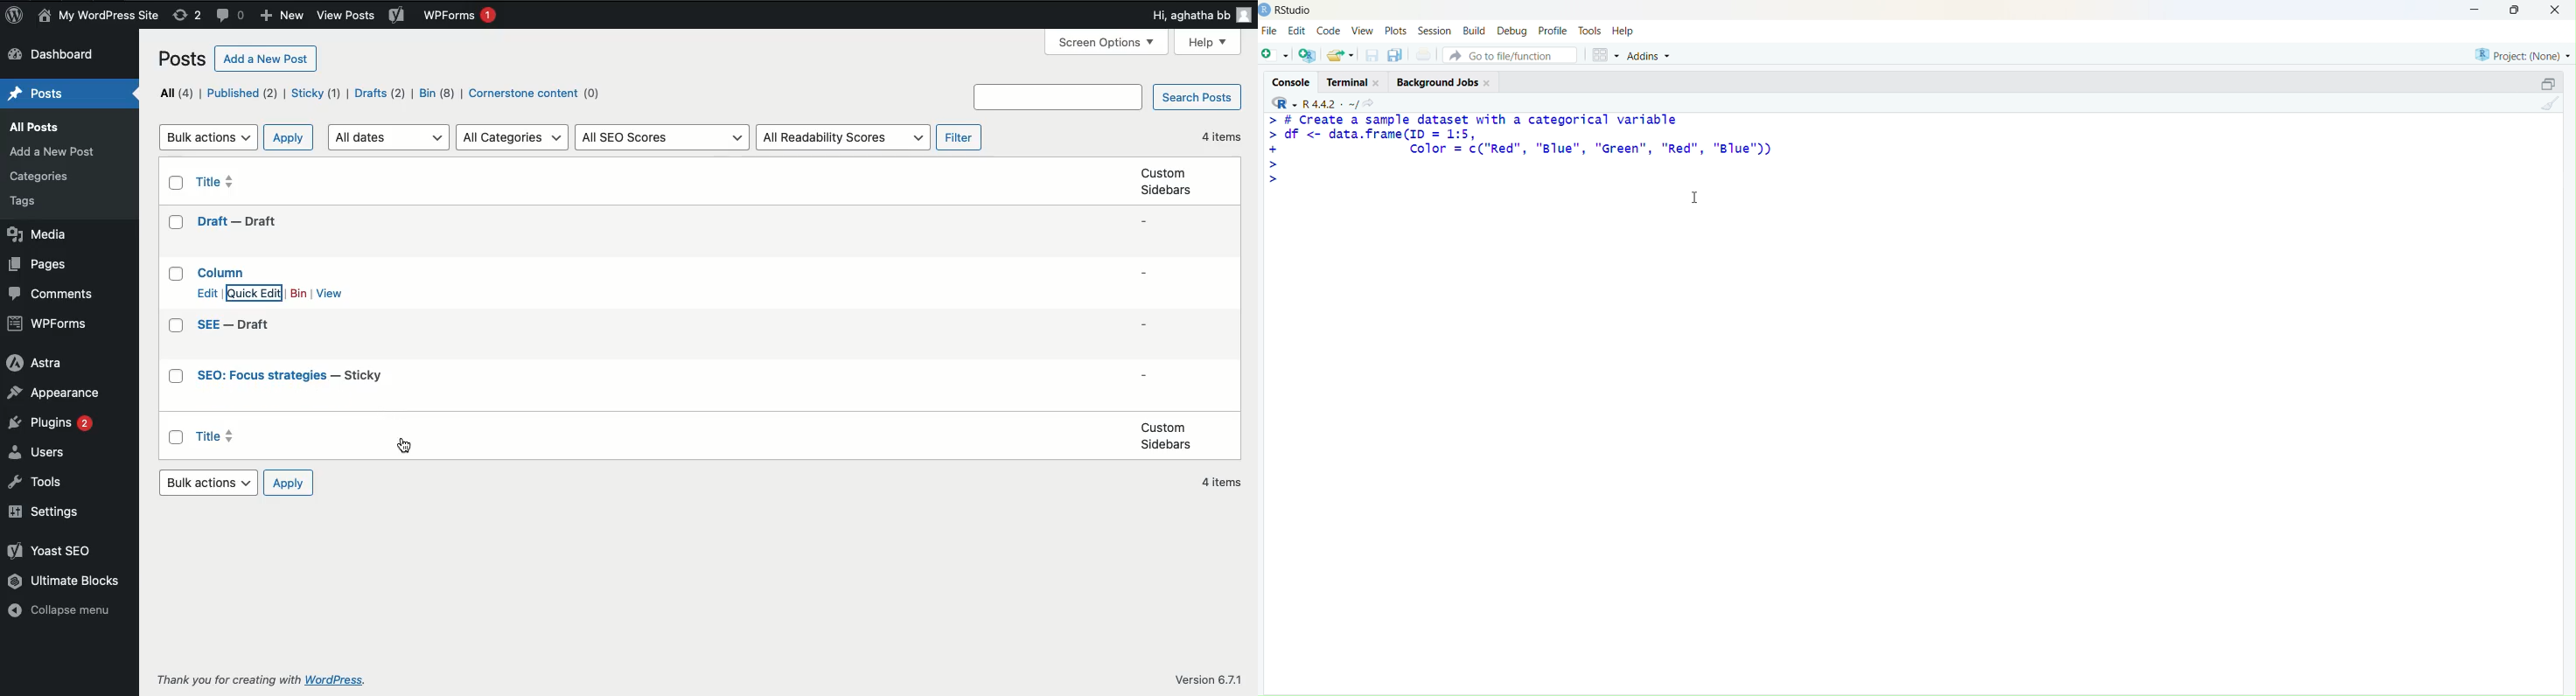 Image resolution: width=2576 pixels, height=700 pixels. Describe the element at coordinates (2475, 10) in the screenshot. I see `minimise` at that location.